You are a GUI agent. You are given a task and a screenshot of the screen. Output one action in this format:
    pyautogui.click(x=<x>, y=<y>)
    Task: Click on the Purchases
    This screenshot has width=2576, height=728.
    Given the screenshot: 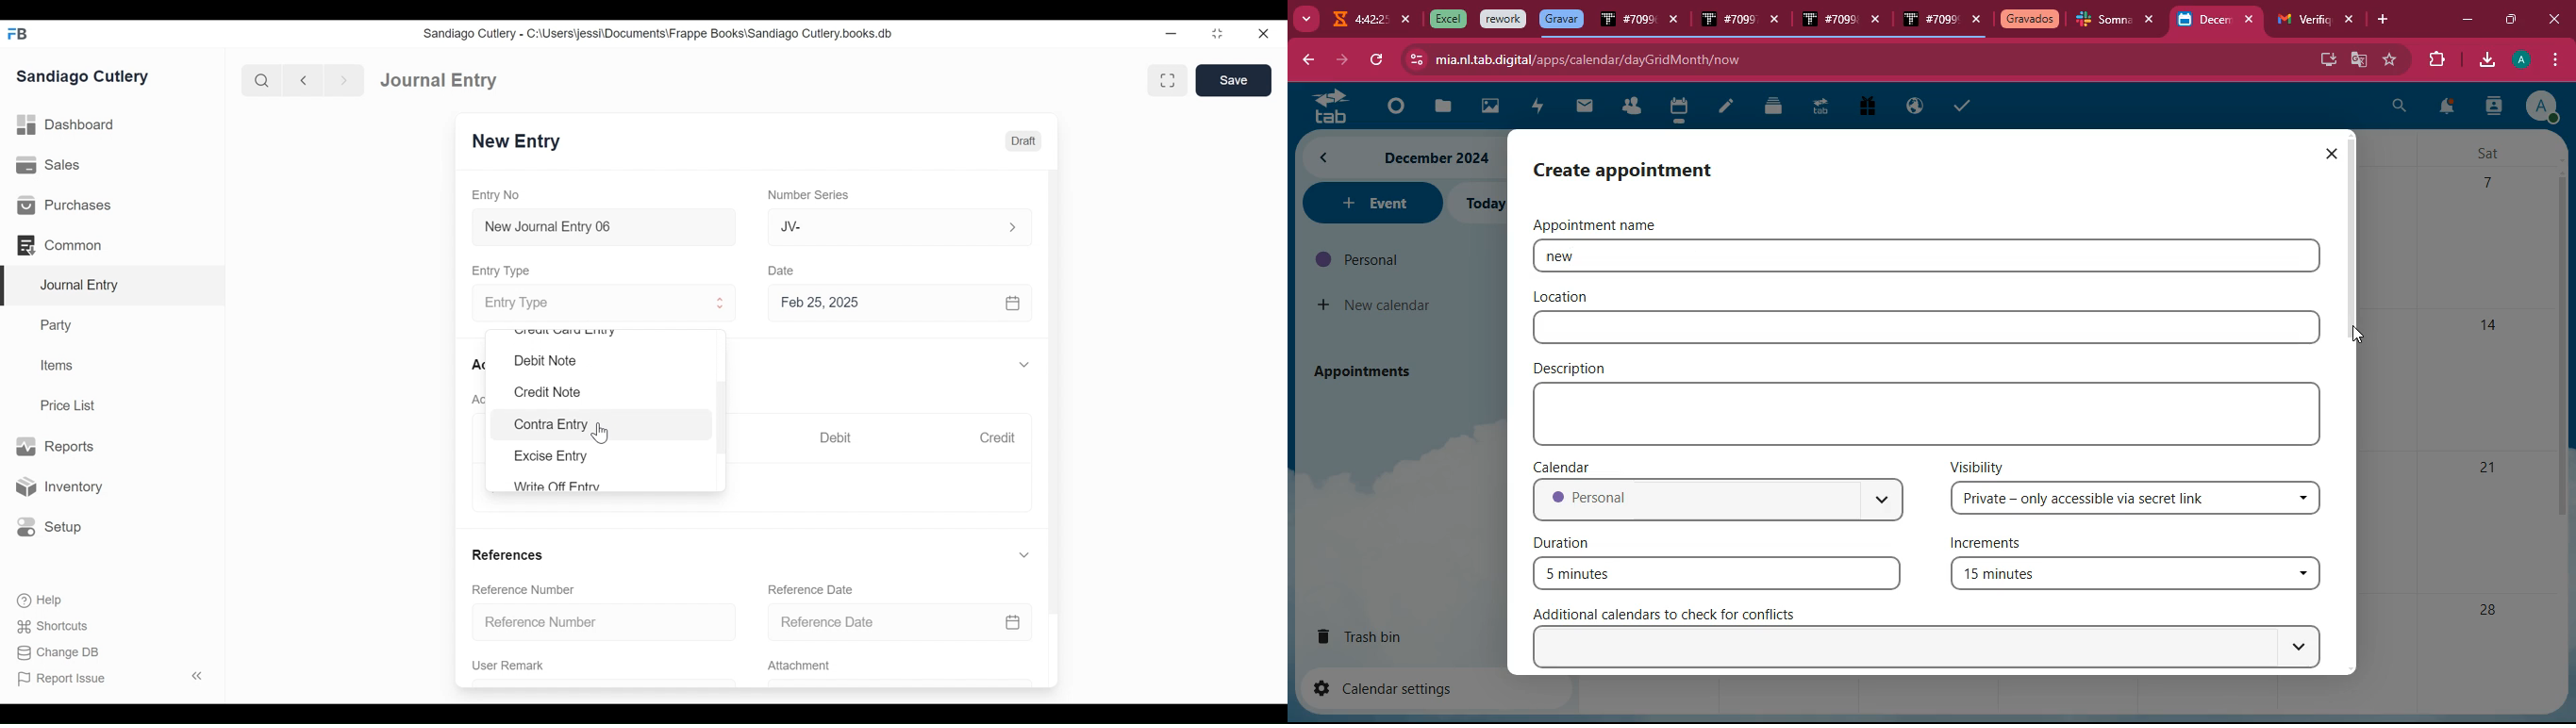 What is the action you would take?
    pyautogui.click(x=63, y=205)
    